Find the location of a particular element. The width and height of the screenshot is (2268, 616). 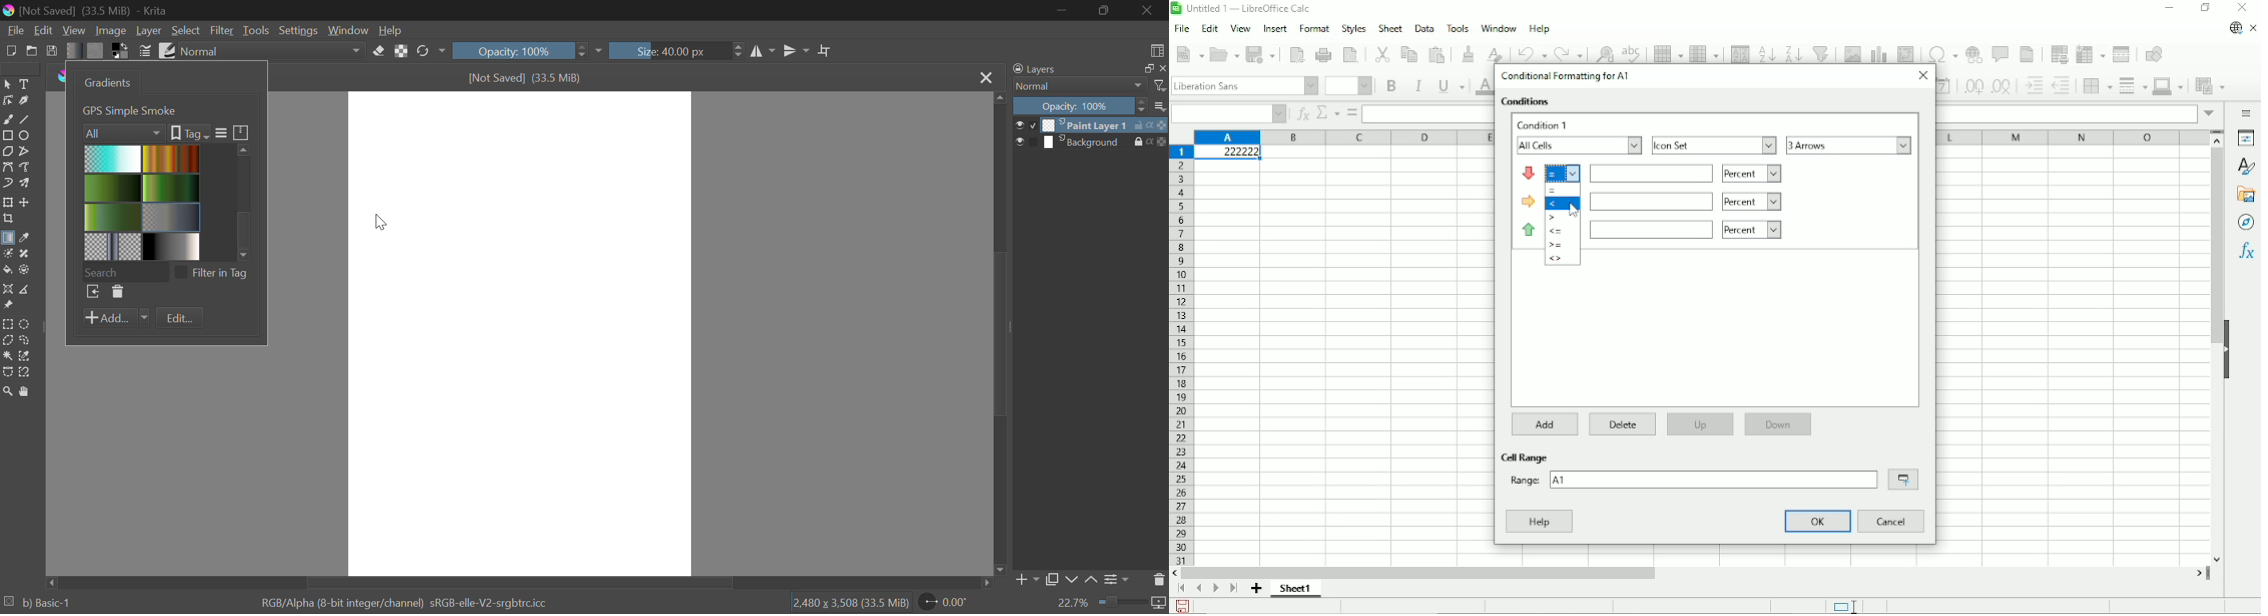

Reference Images is located at coordinates (7, 307).